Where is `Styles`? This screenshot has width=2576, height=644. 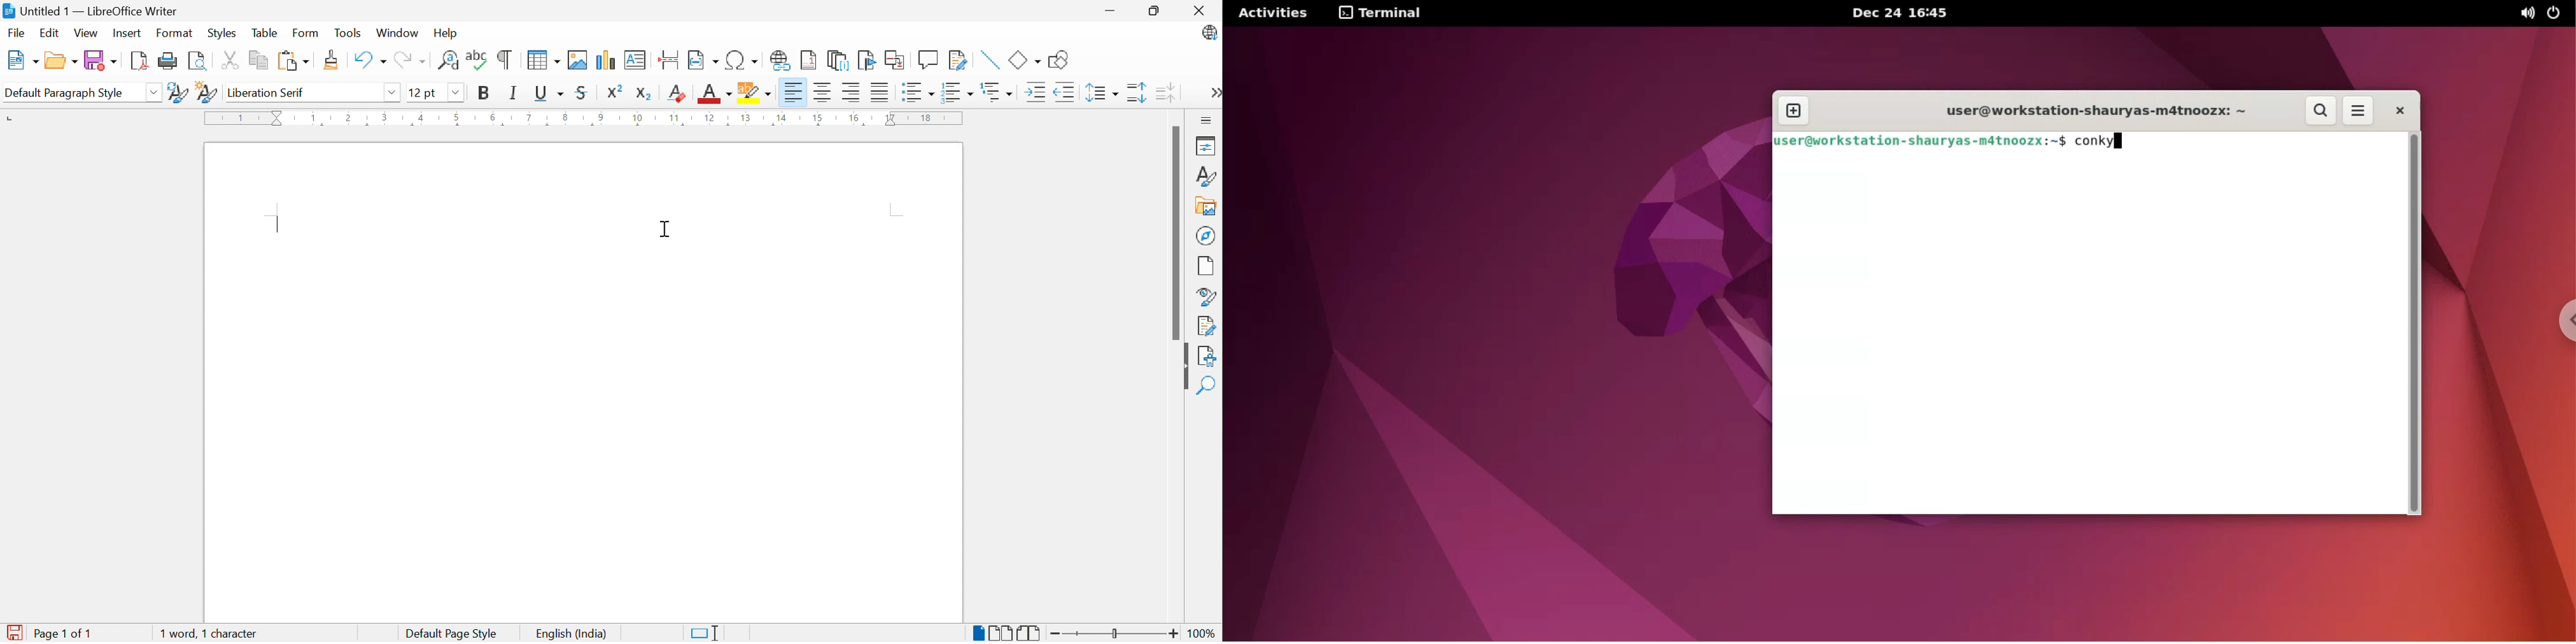 Styles is located at coordinates (221, 34).